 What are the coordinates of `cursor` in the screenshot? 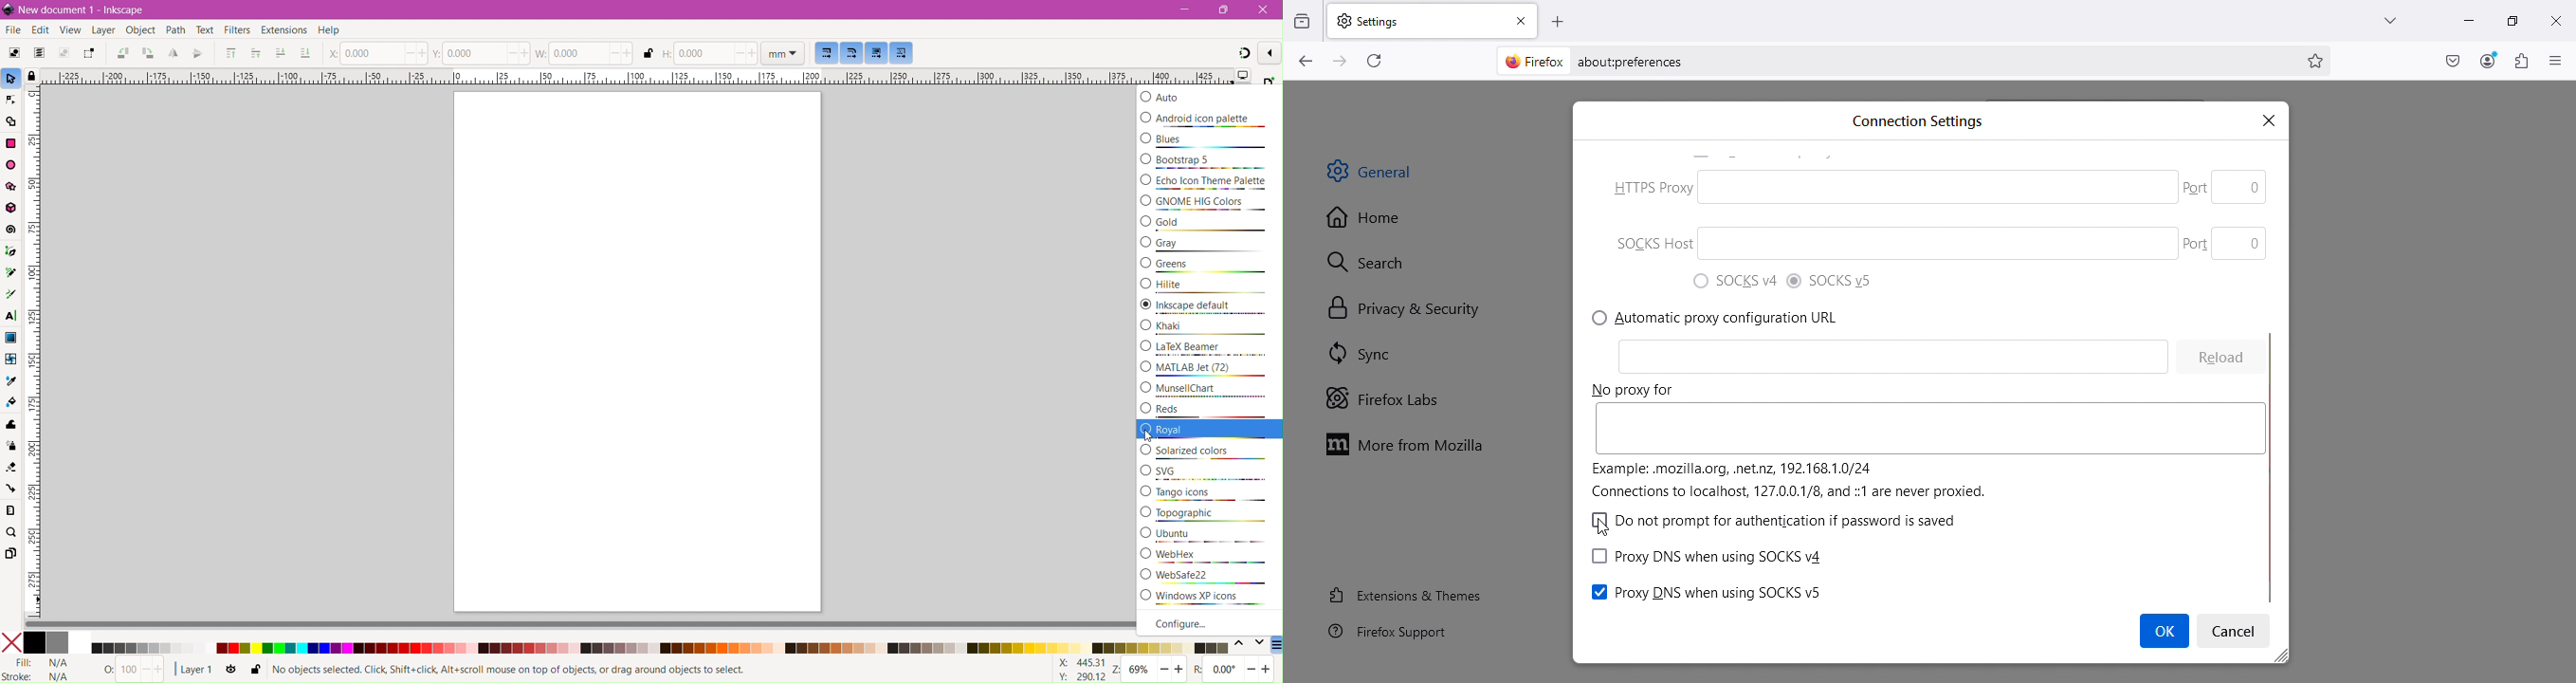 It's located at (1142, 435).